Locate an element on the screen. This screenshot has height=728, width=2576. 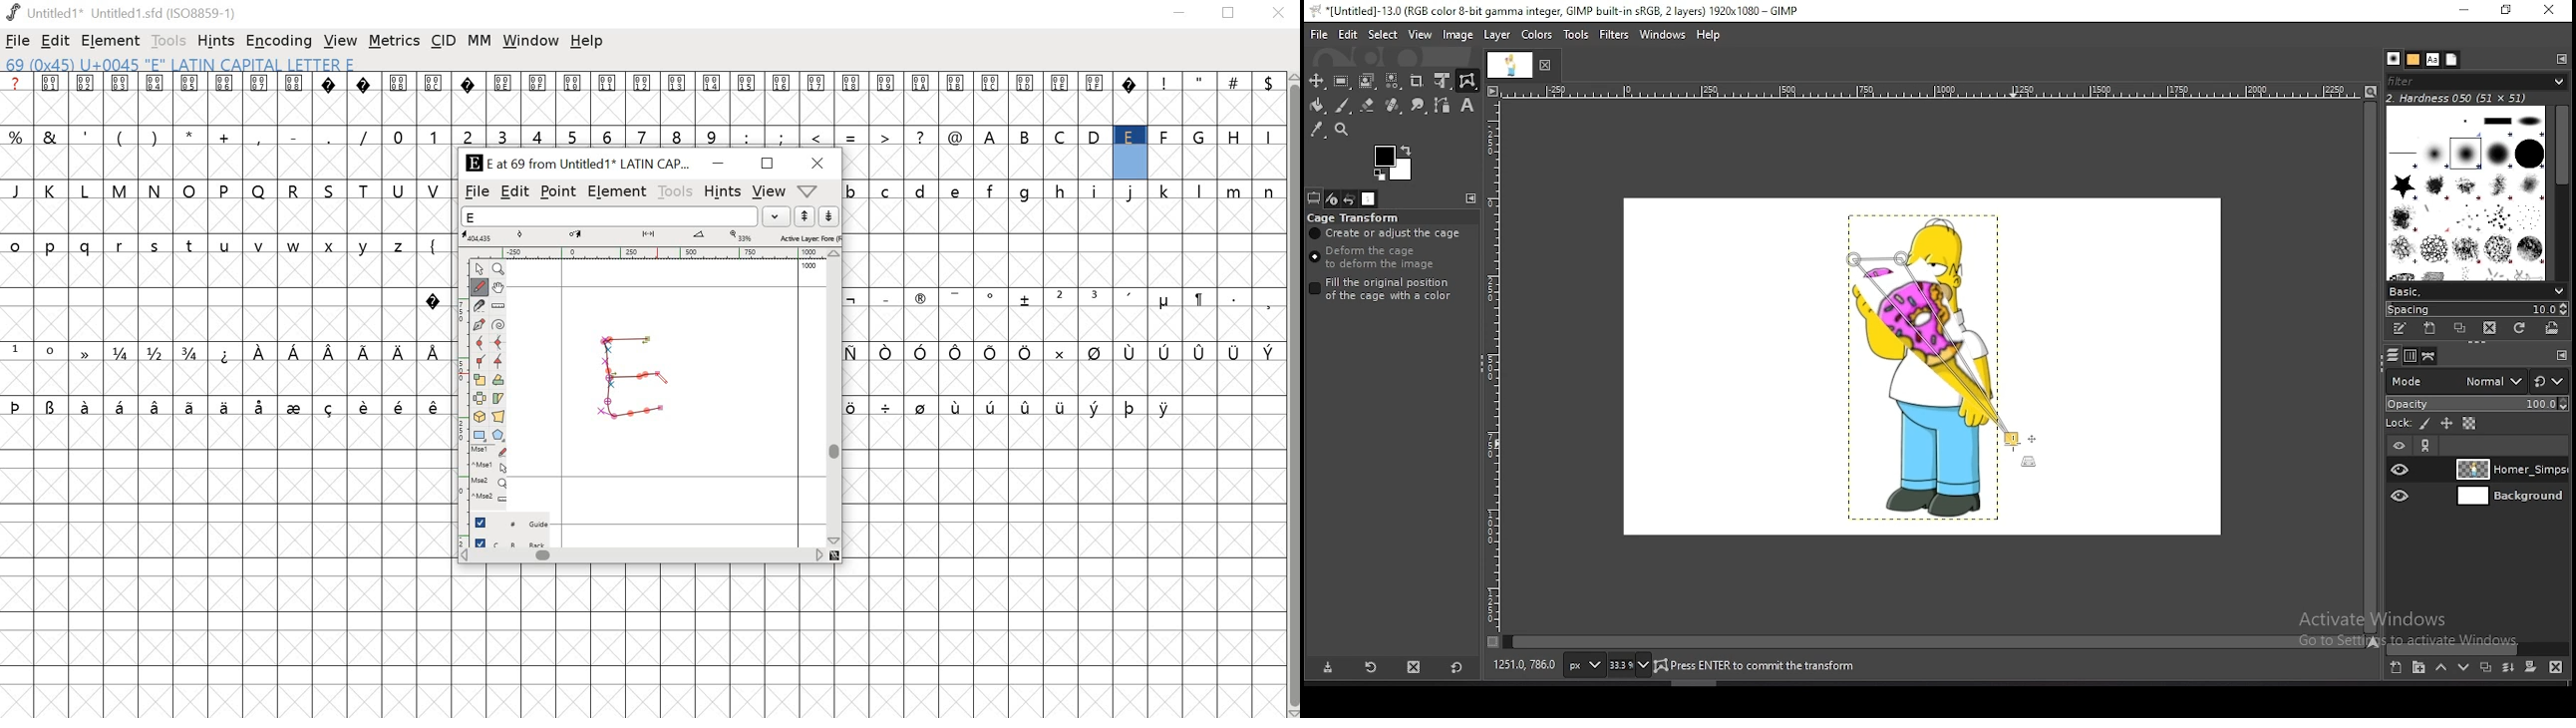
measurements is located at coordinates (651, 237).